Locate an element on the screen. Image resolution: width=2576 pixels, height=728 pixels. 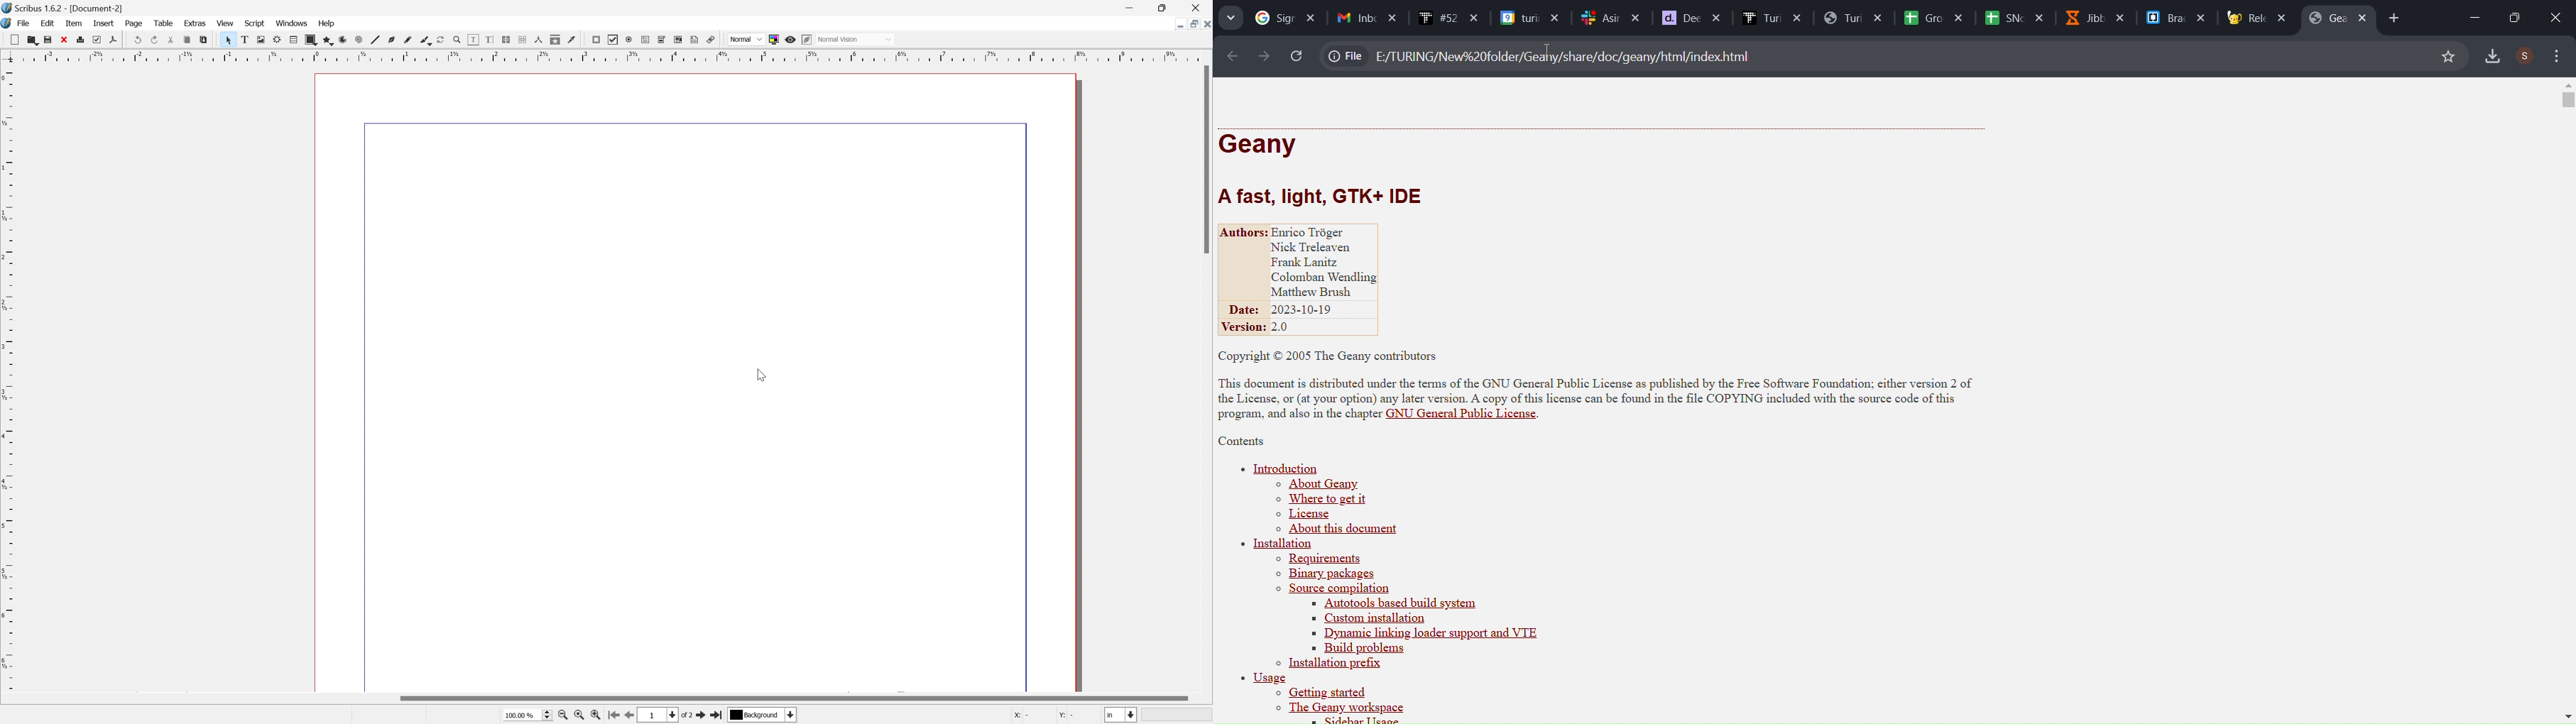
1 is located at coordinates (659, 715).